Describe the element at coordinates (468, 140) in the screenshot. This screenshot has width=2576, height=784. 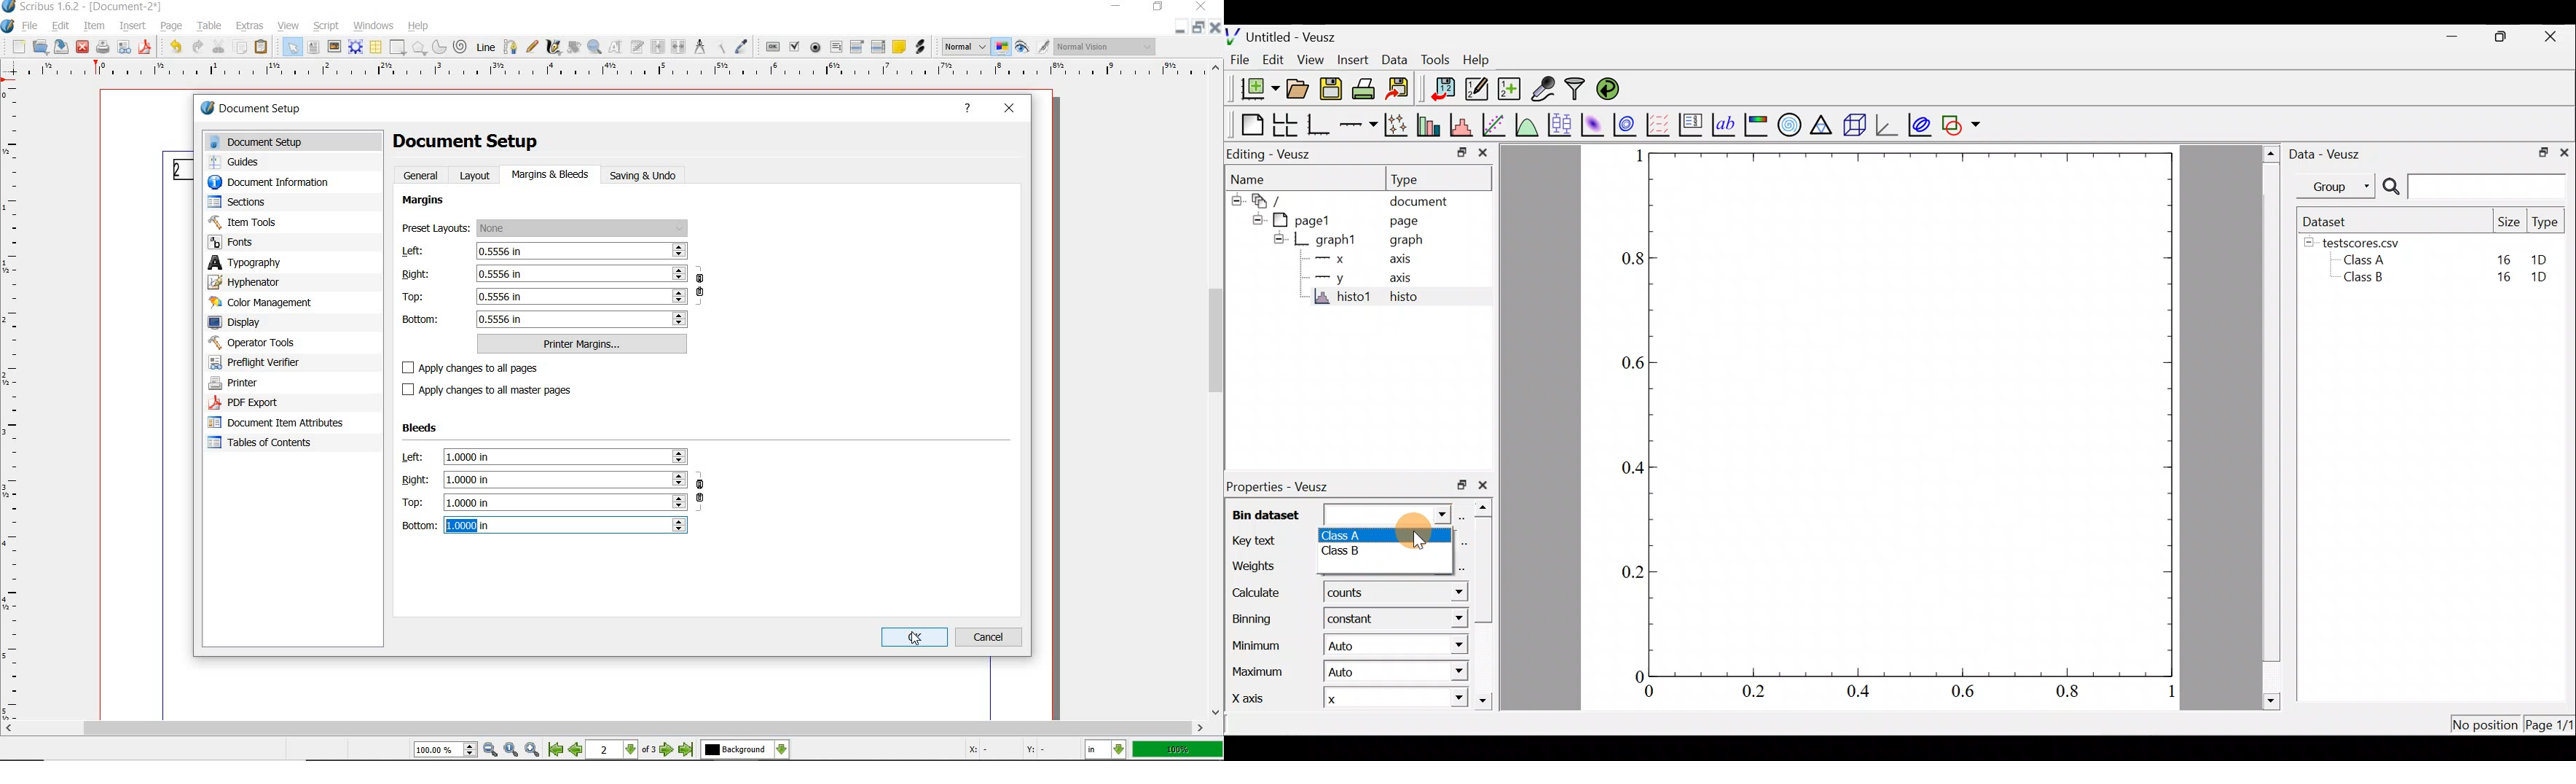
I see `document setup` at that location.